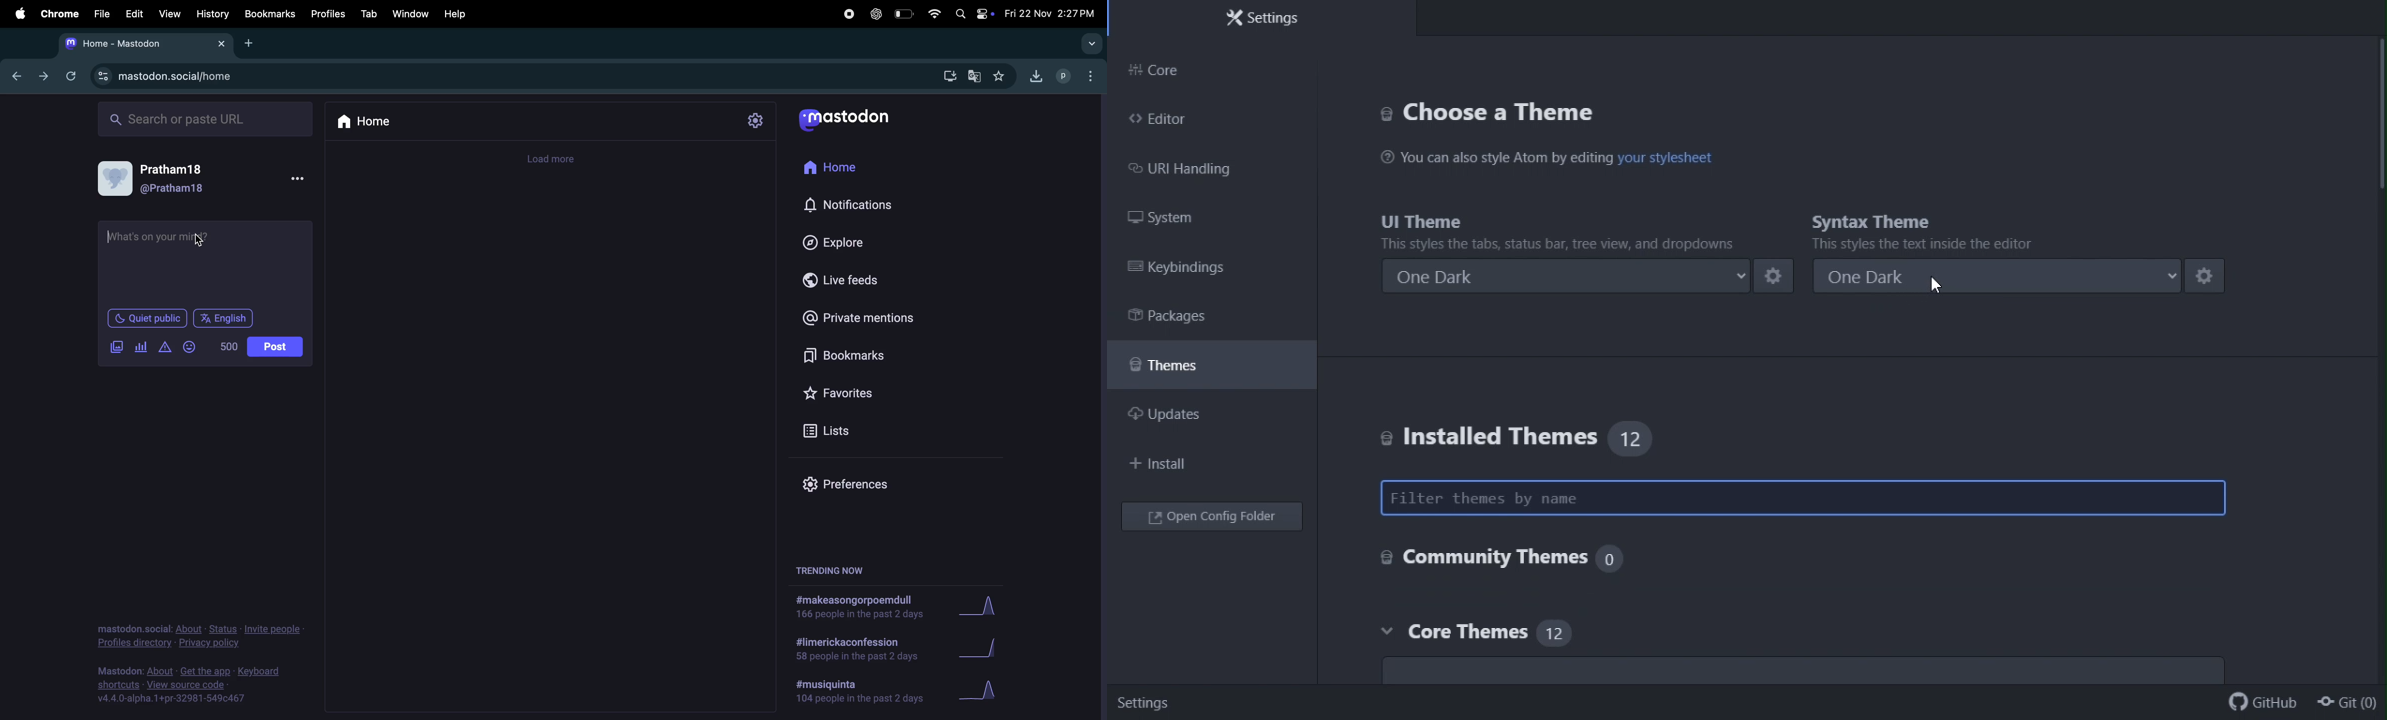 This screenshot has width=2408, height=728. What do you see at coordinates (950, 74) in the screenshot?
I see `downloads` at bounding box center [950, 74].